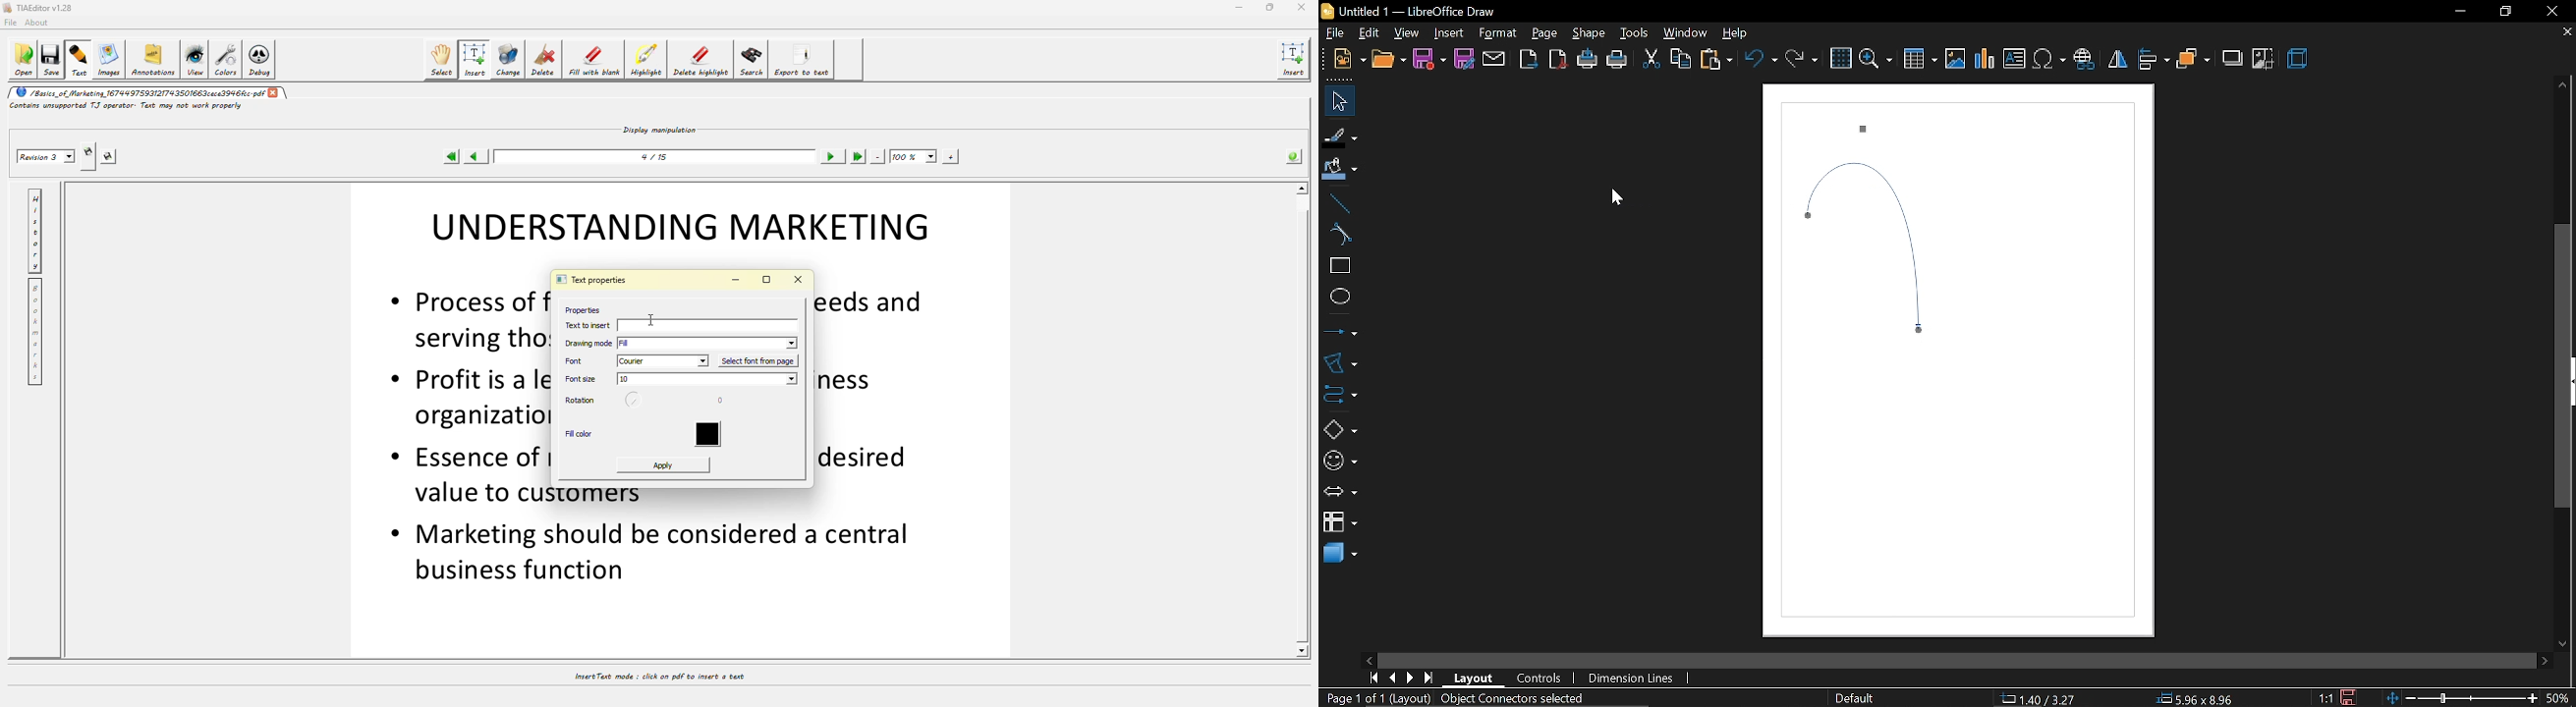 The image size is (2576, 728). What do you see at coordinates (1497, 33) in the screenshot?
I see `format` at bounding box center [1497, 33].